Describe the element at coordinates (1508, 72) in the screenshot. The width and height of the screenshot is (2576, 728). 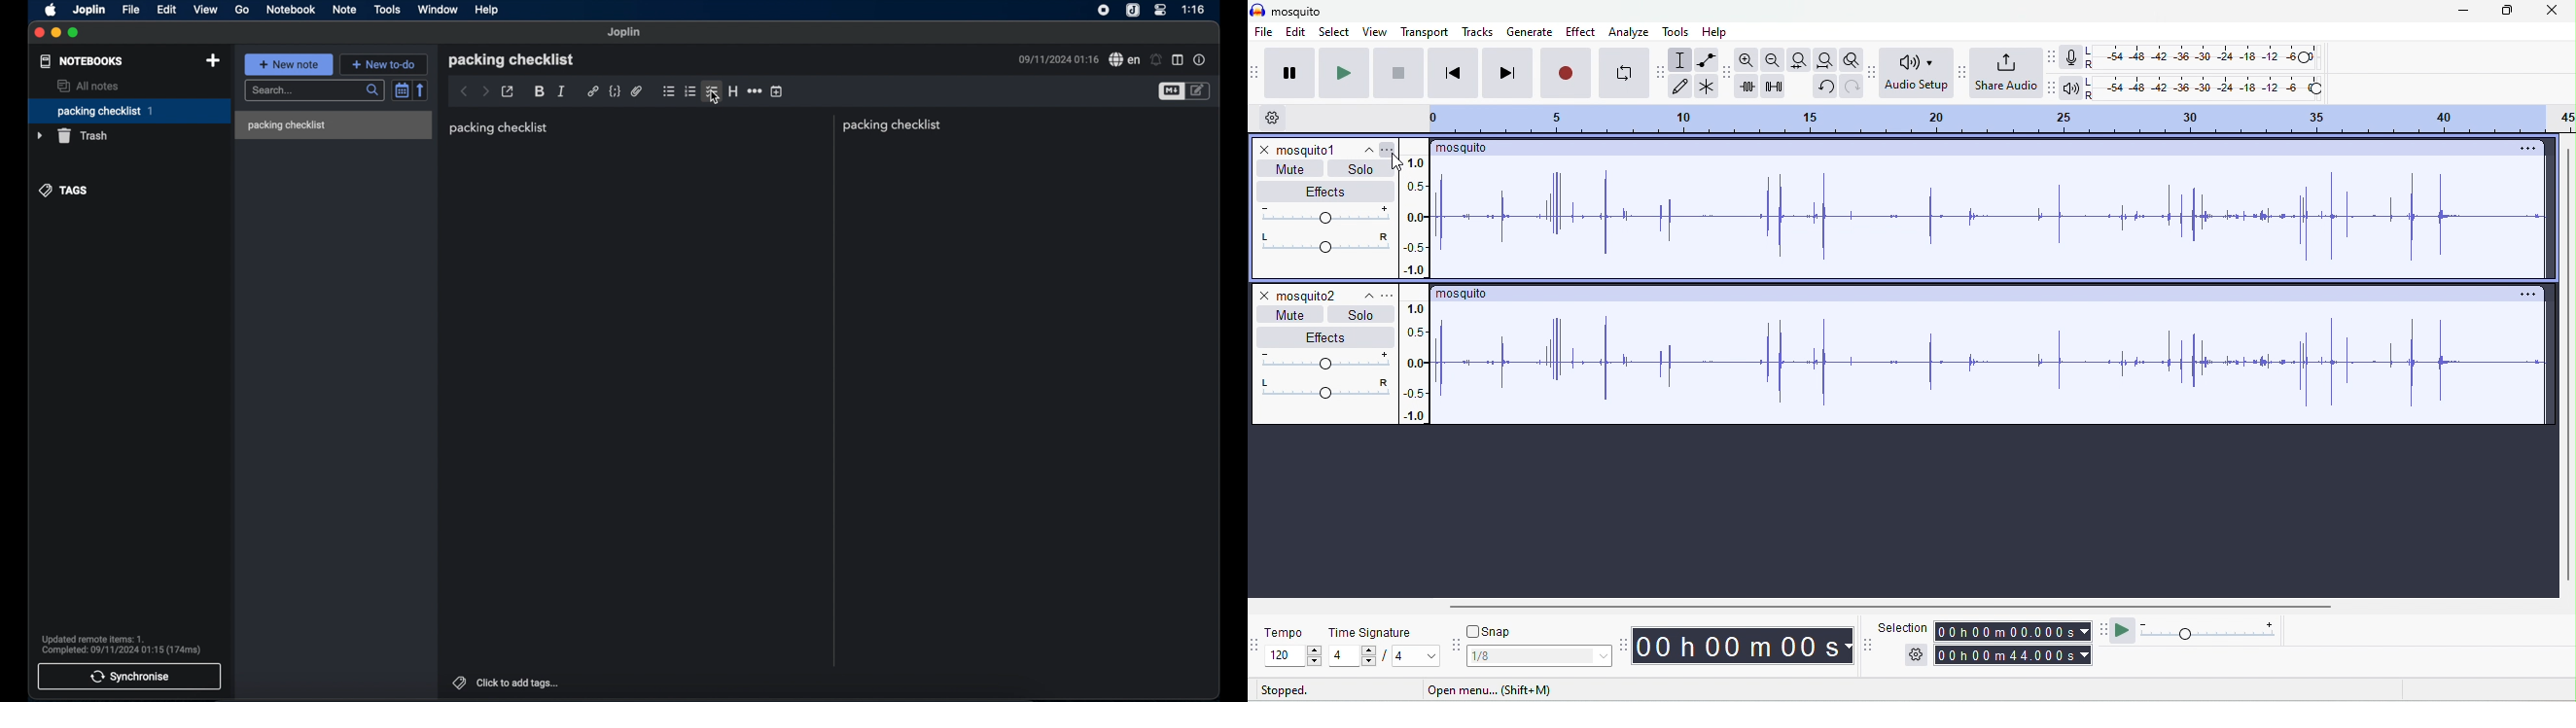
I see `skip to last` at that location.